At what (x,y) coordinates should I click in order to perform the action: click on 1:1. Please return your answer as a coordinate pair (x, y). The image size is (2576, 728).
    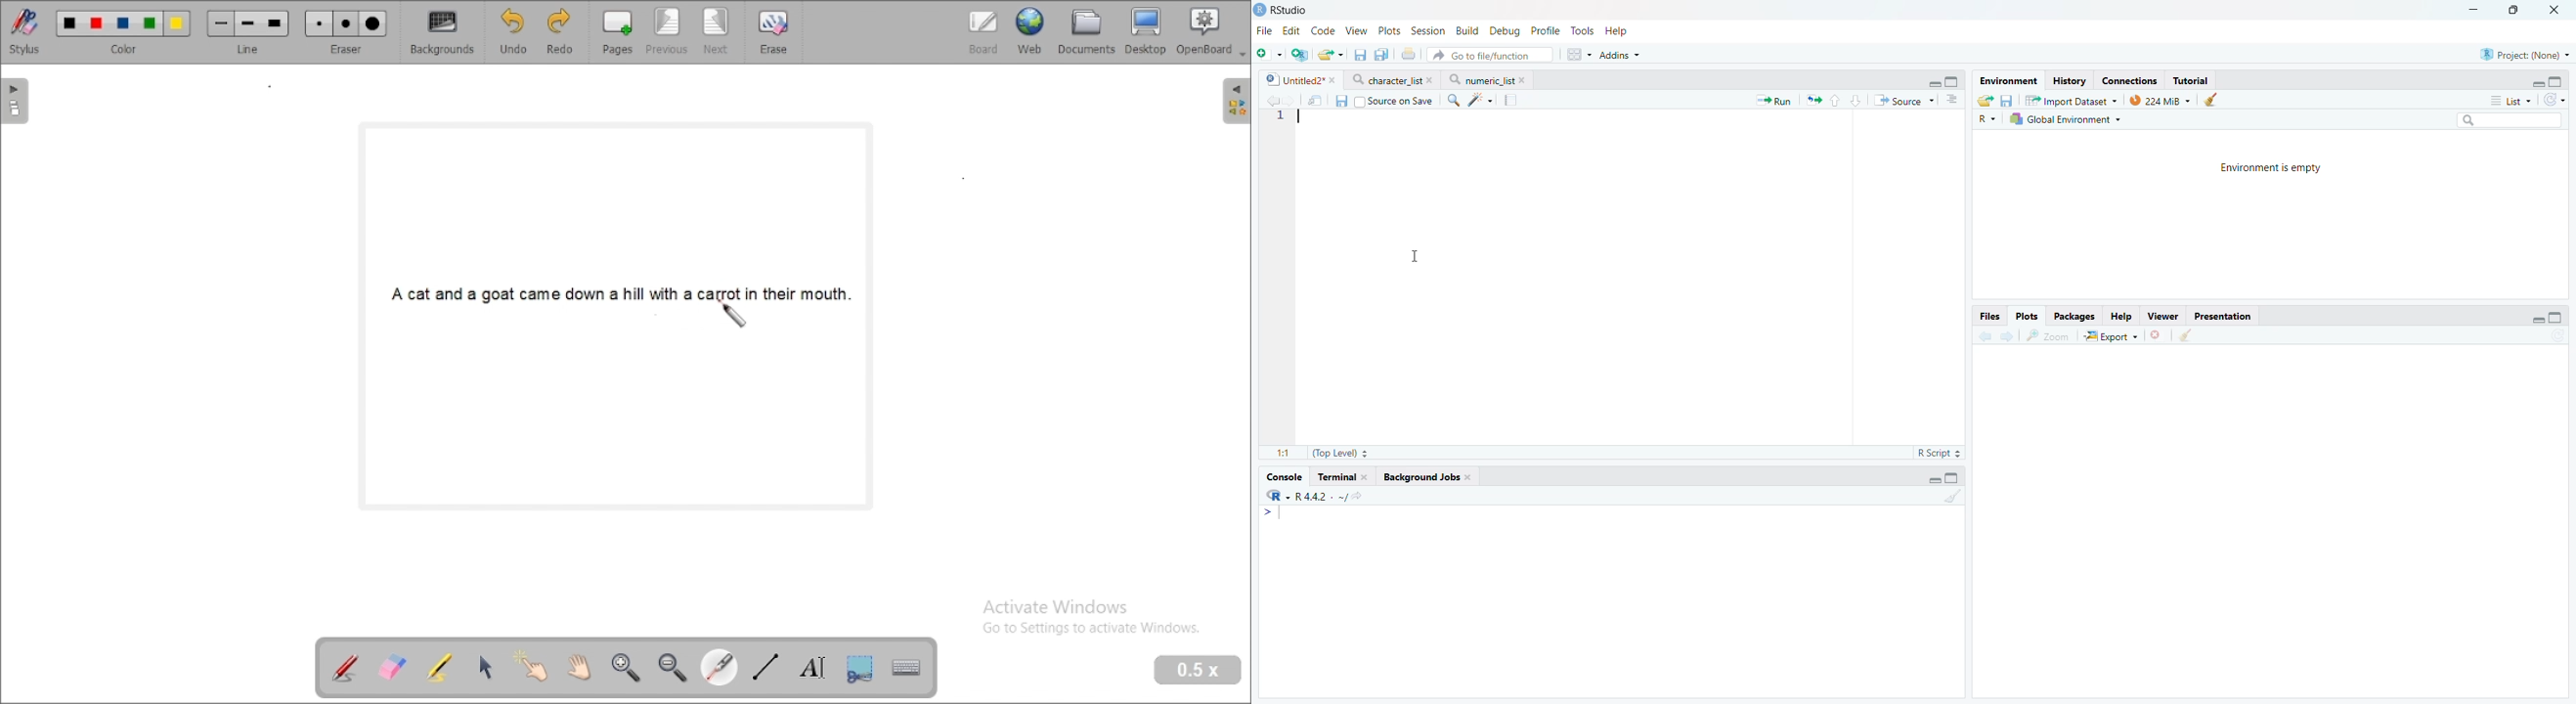
    Looking at the image, I should click on (1282, 452).